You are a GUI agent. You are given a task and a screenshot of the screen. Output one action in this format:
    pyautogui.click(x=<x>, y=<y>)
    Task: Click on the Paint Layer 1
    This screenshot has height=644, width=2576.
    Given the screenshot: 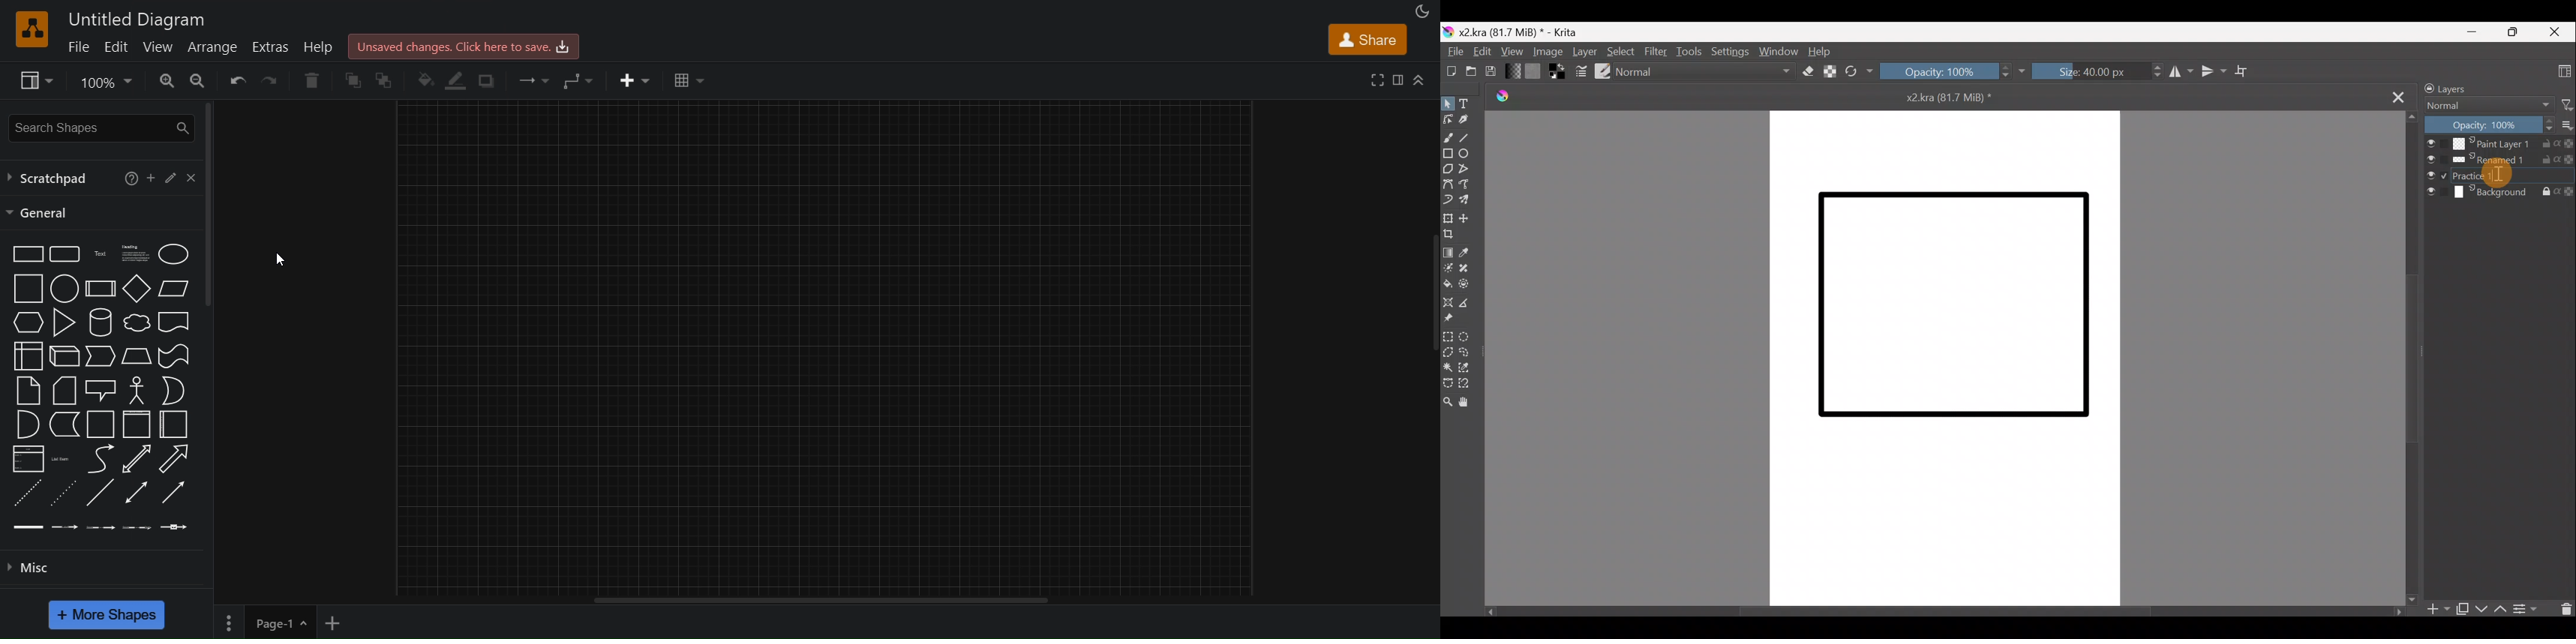 What is the action you would take?
    pyautogui.click(x=2498, y=143)
    